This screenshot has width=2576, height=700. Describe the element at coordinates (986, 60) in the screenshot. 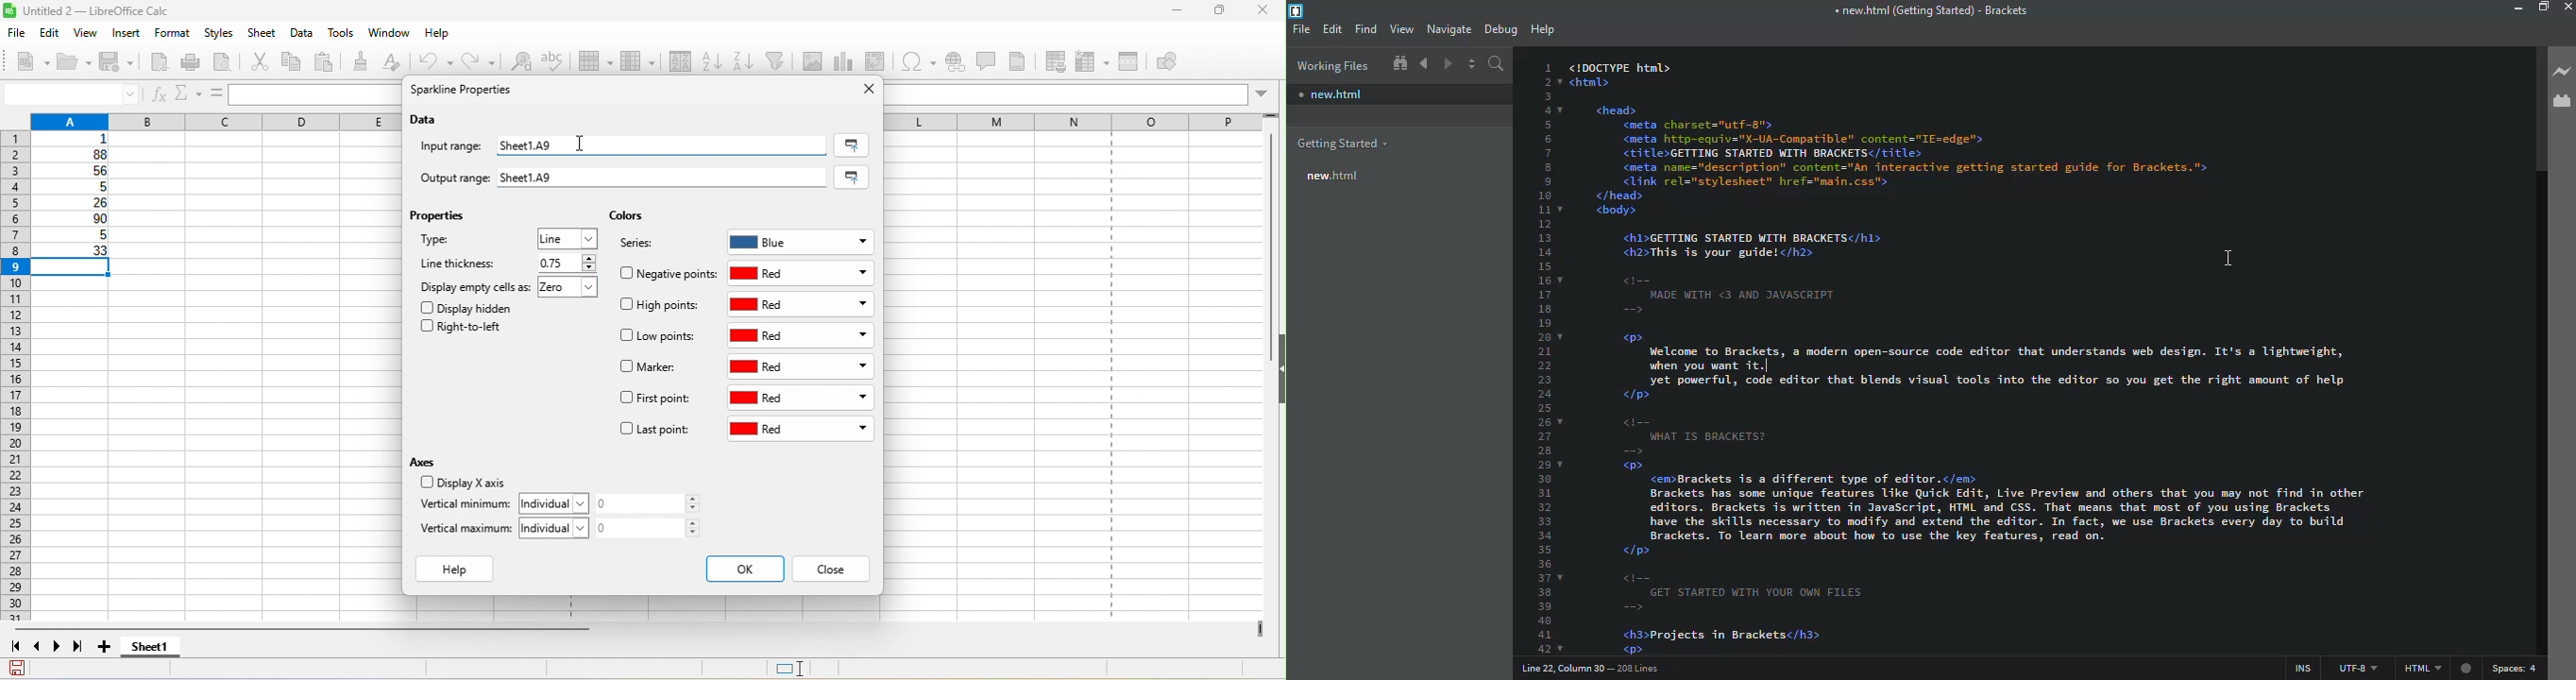

I see `comment` at that location.